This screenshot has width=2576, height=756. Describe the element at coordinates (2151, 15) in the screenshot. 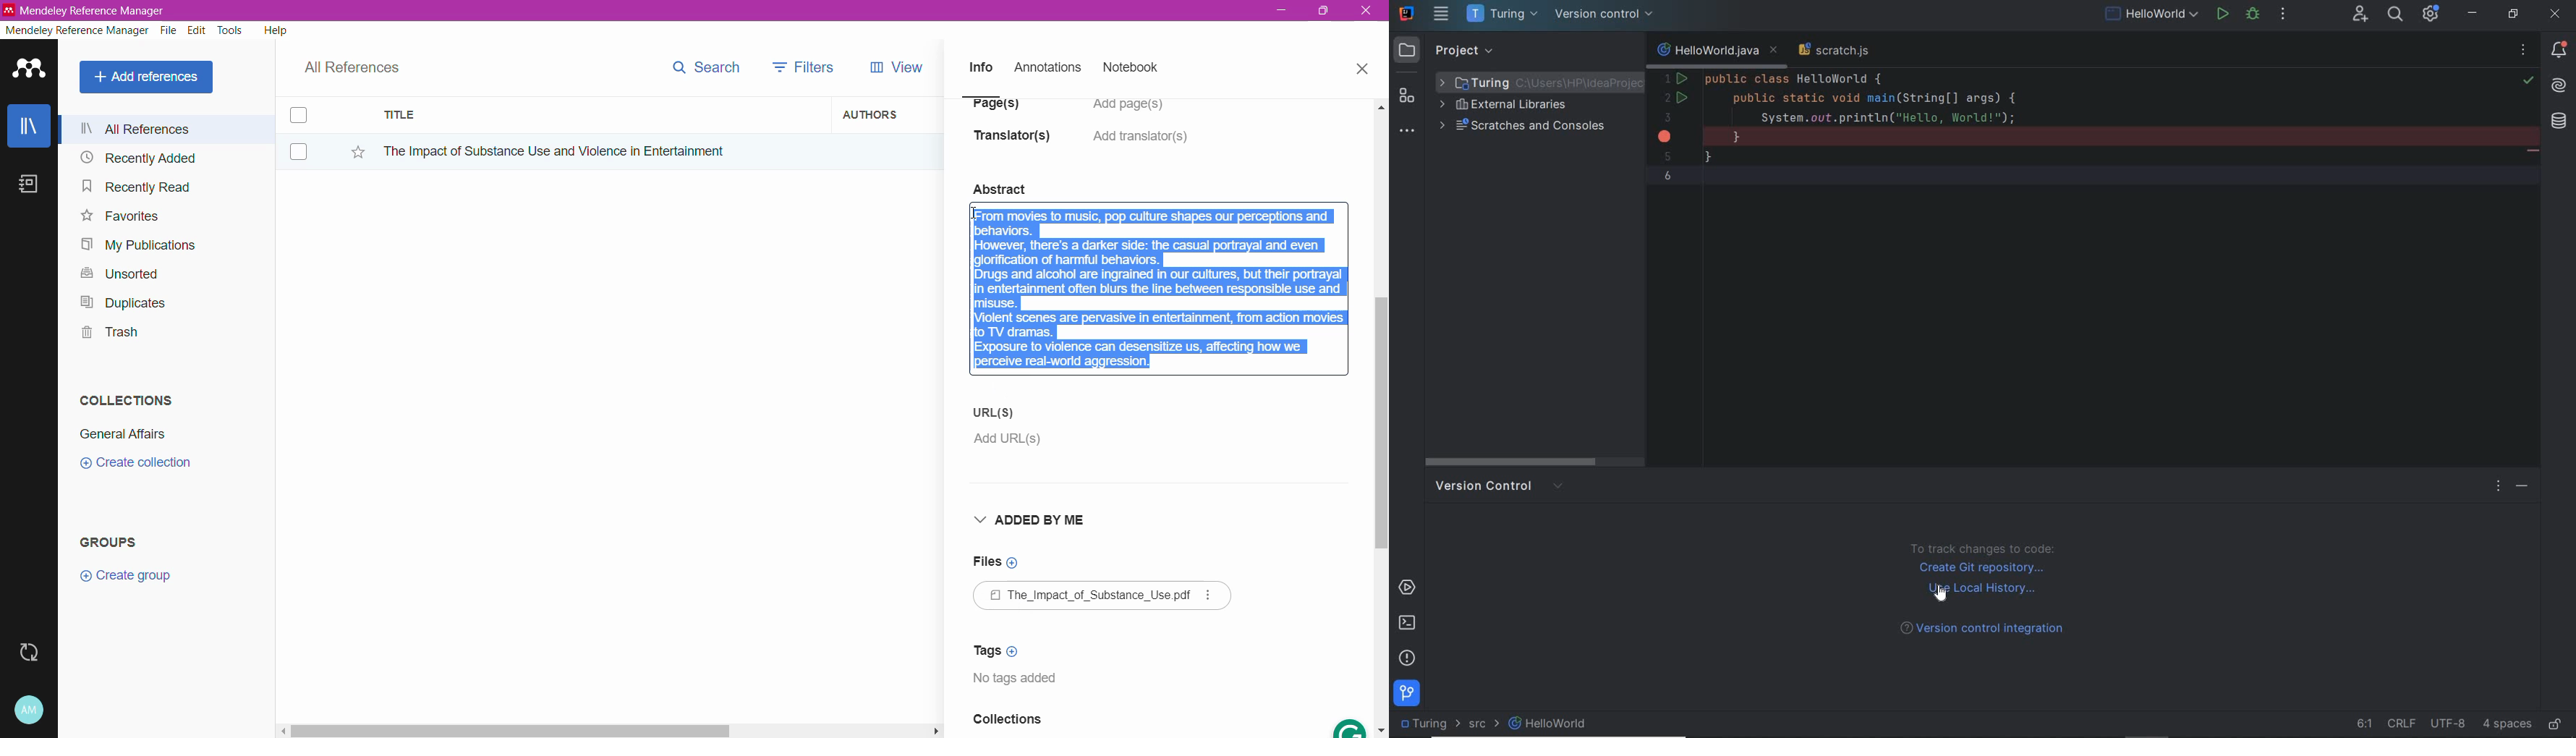

I see `run/debug configuration` at that location.